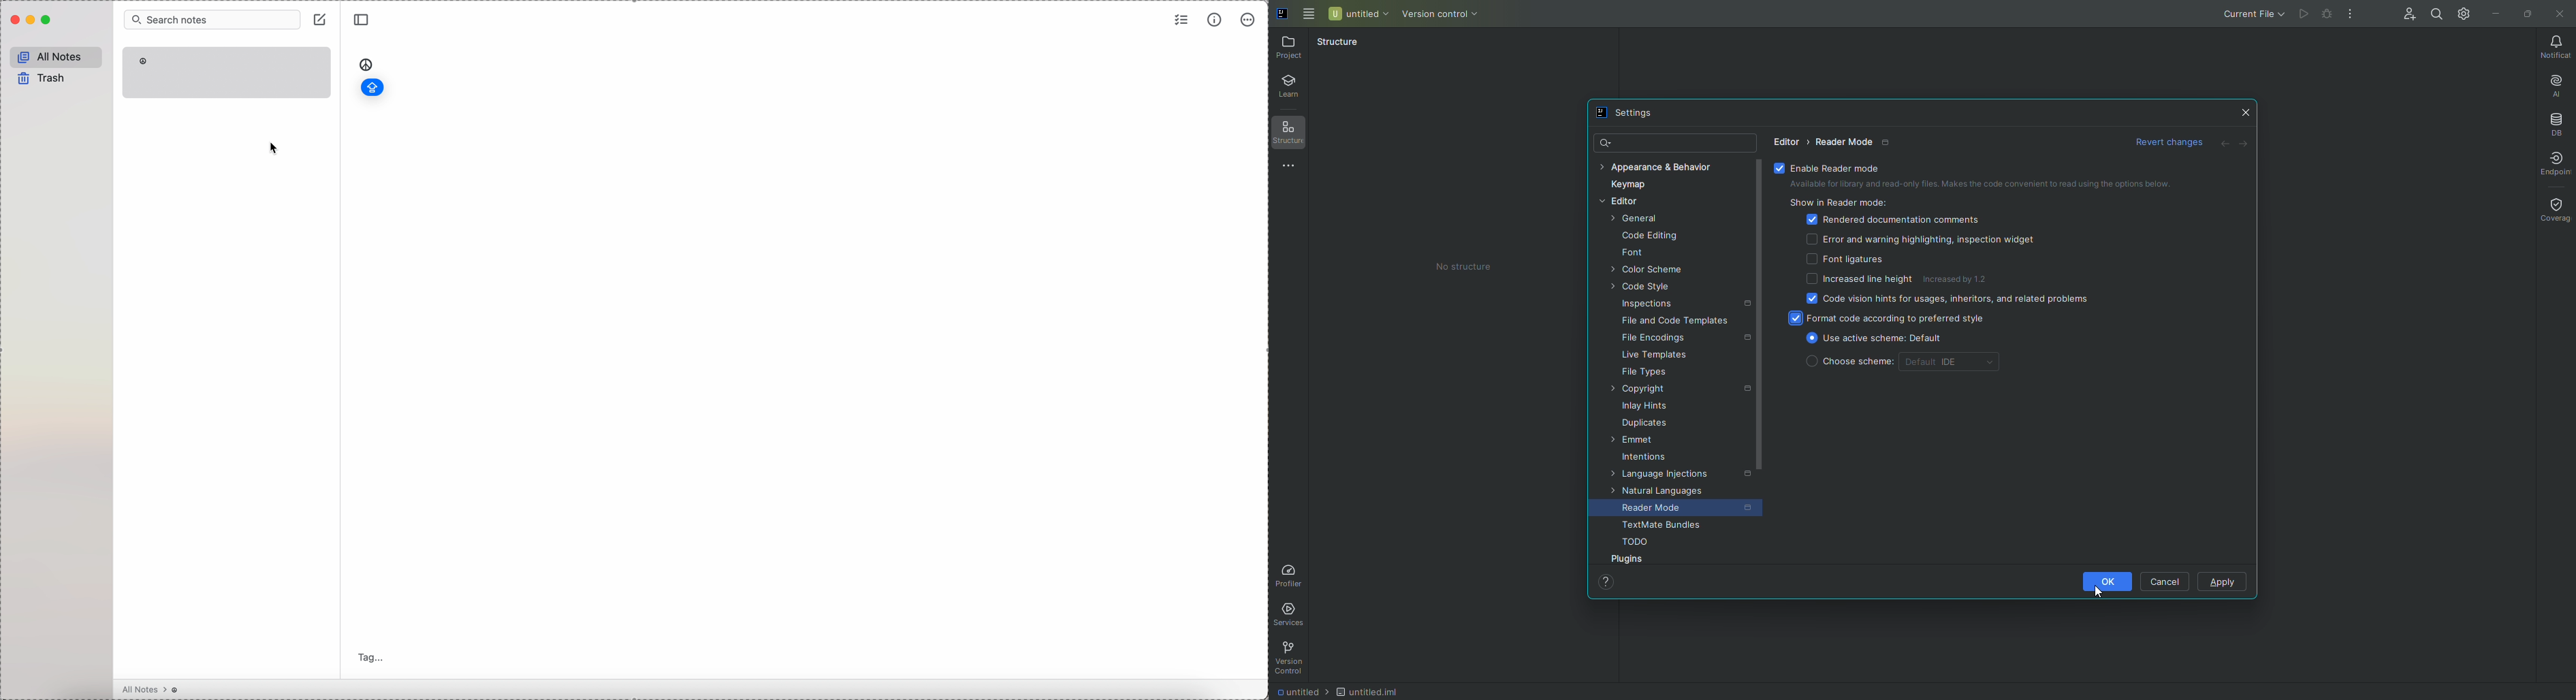 The width and height of the screenshot is (2576, 700). I want to click on check list, so click(1181, 20).